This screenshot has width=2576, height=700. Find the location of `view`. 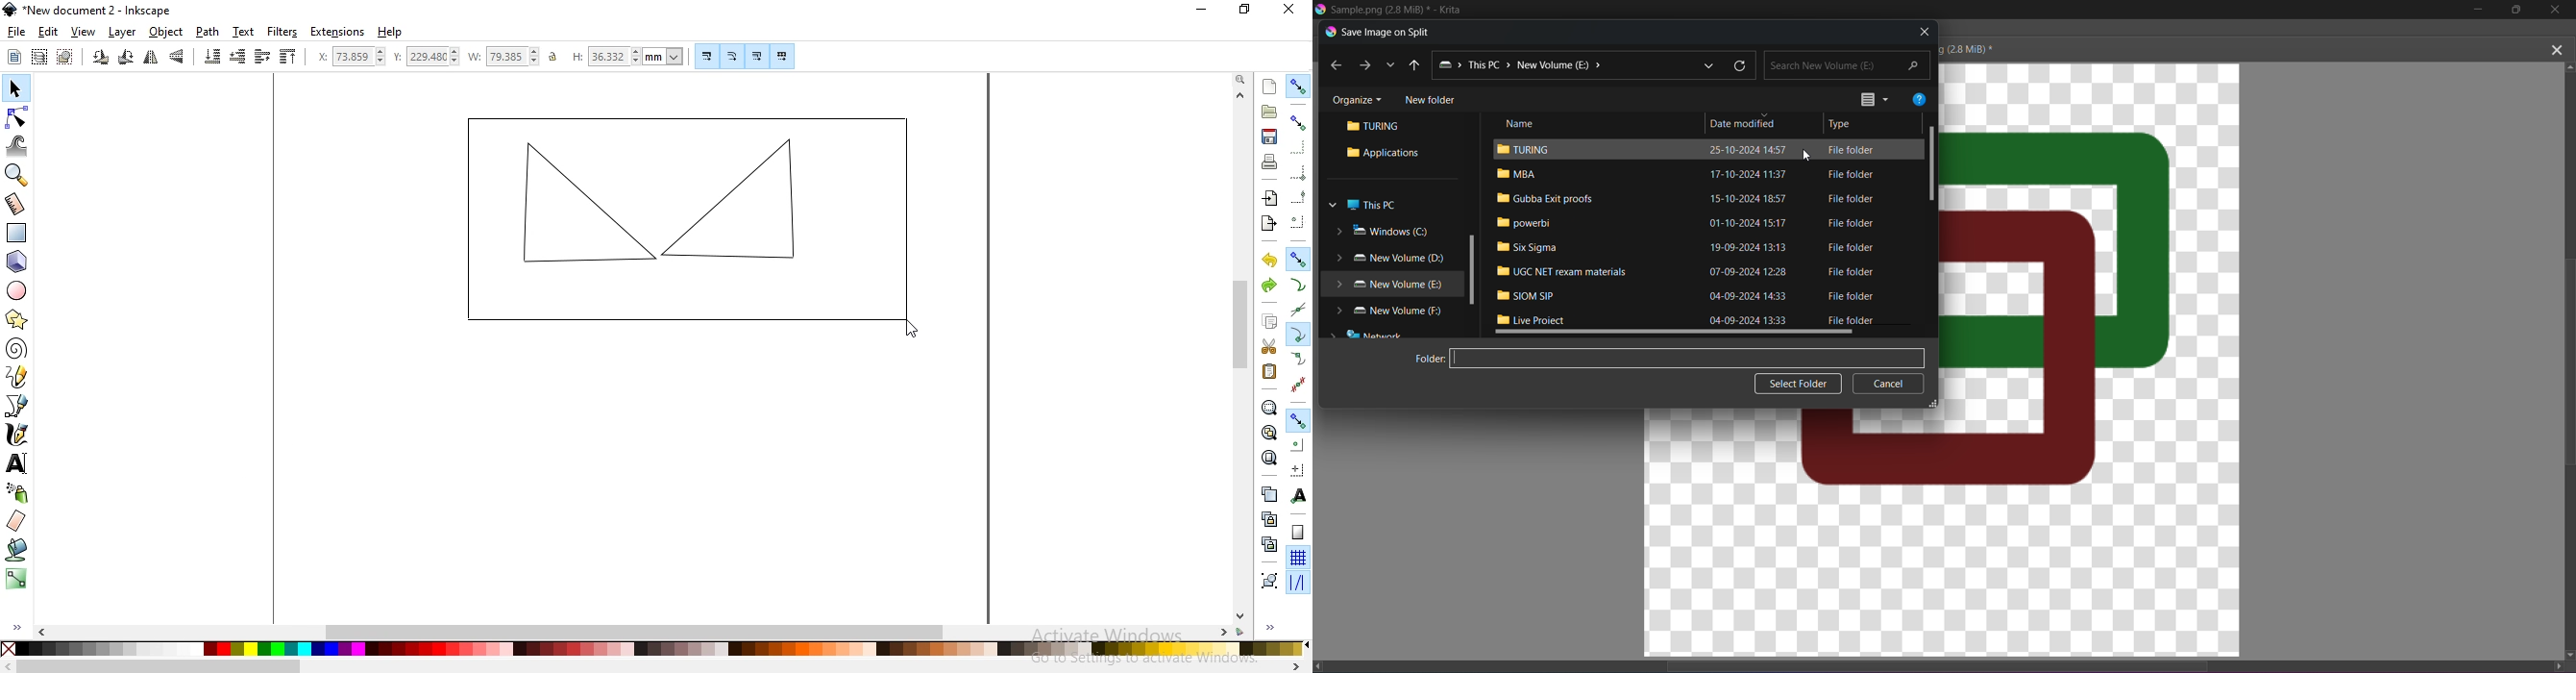

view is located at coordinates (84, 33).